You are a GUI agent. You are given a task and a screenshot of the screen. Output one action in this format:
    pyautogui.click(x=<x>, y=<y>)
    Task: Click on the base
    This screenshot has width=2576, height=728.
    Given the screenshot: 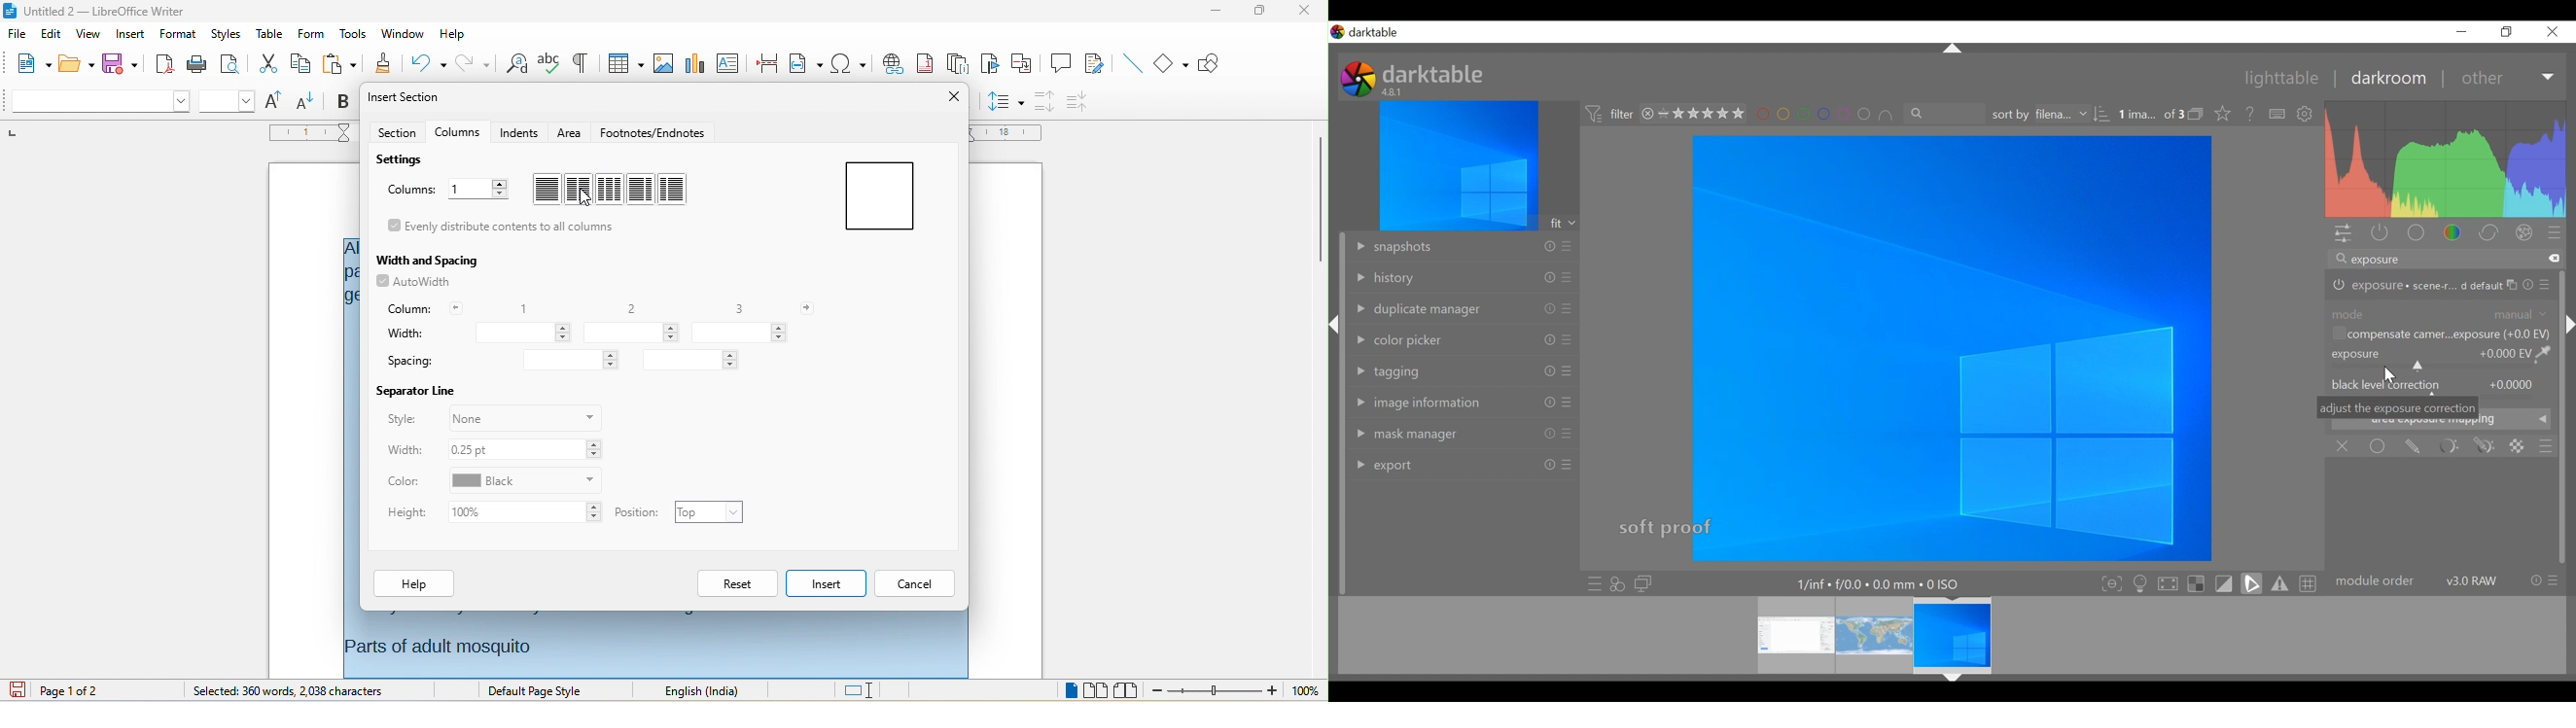 What is the action you would take?
    pyautogui.click(x=2415, y=233)
    